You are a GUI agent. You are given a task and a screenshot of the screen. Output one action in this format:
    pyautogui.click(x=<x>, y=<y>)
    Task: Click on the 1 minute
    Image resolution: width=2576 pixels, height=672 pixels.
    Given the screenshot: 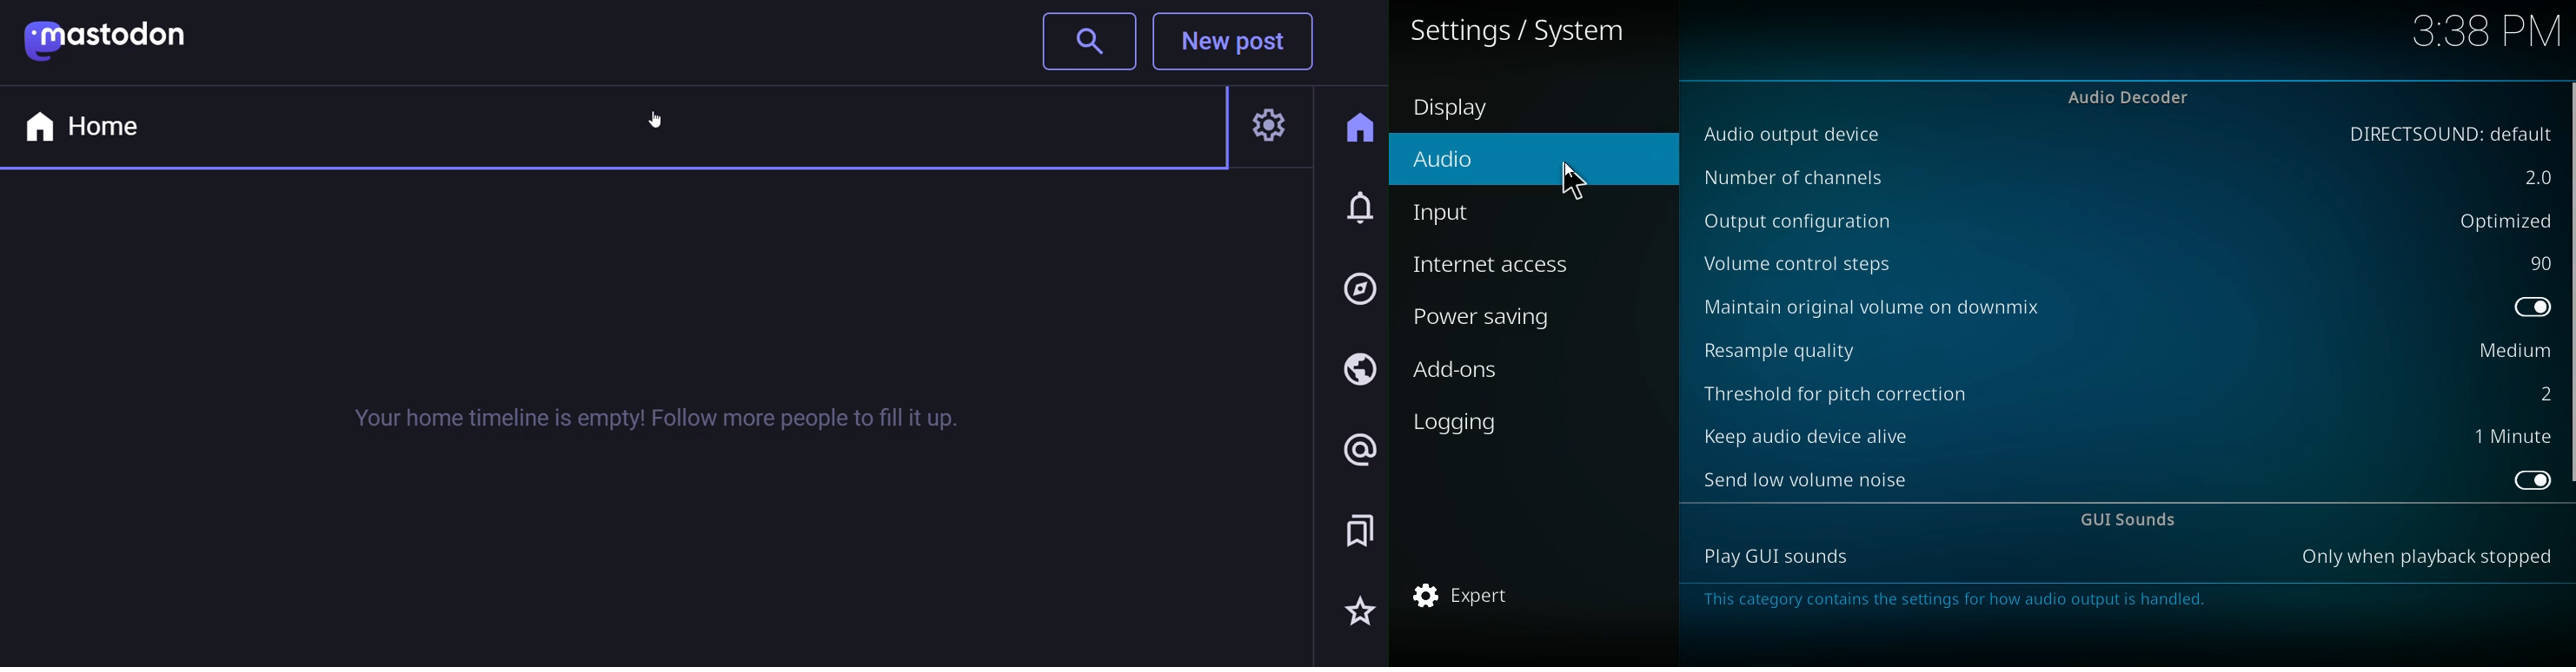 What is the action you would take?
    pyautogui.click(x=2518, y=438)
    